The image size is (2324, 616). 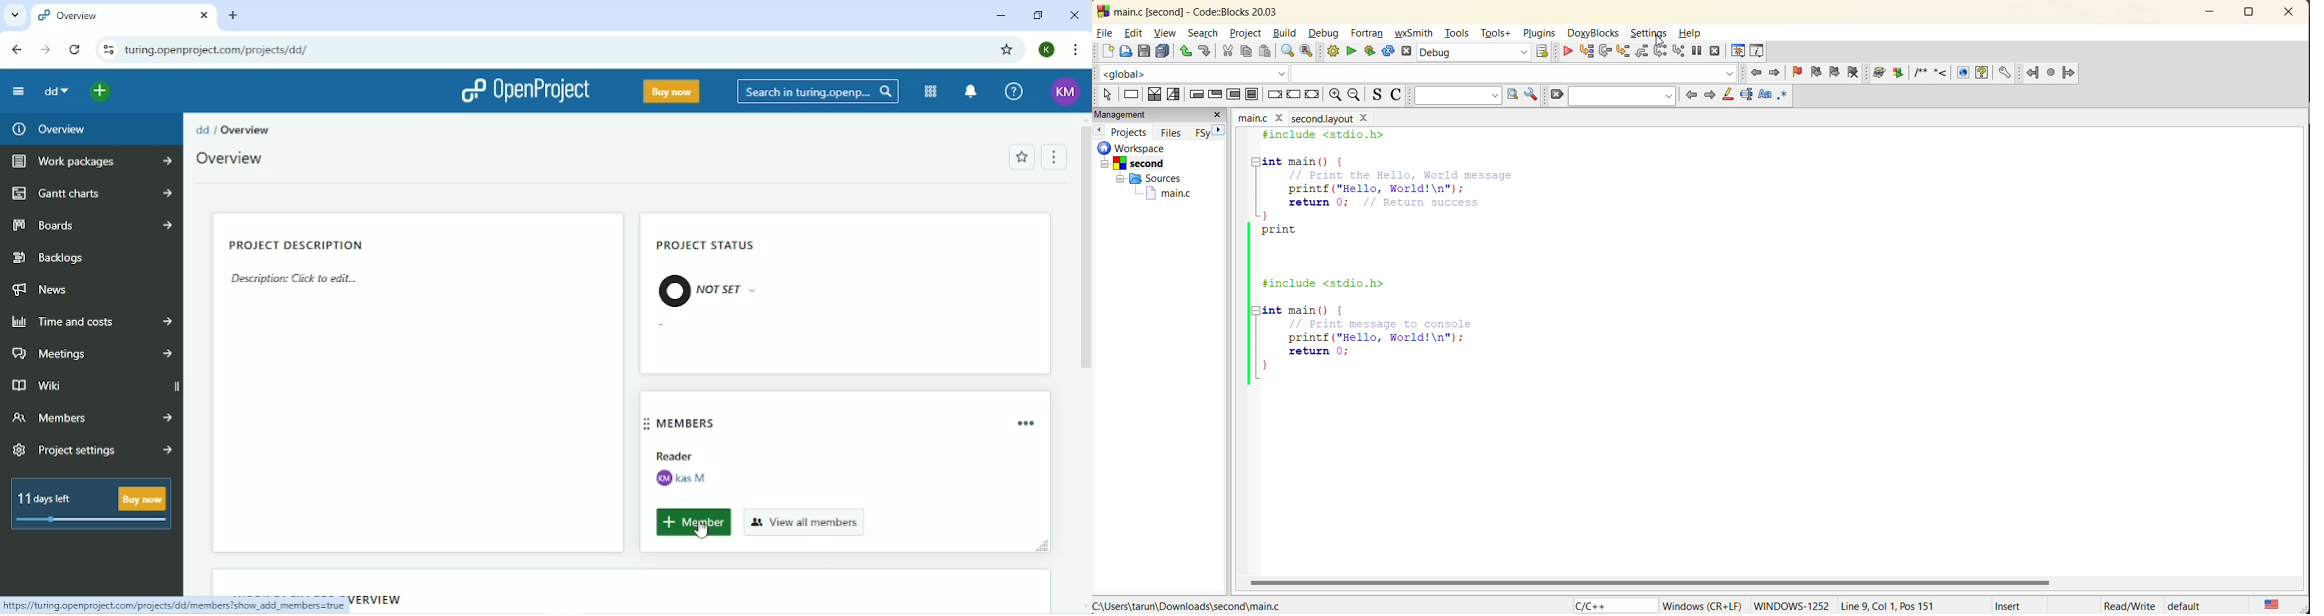 What do you see at coordinates (300, 281) in the screenshot?
I see `Description: Click to edit` at bounding box center [300, 281].